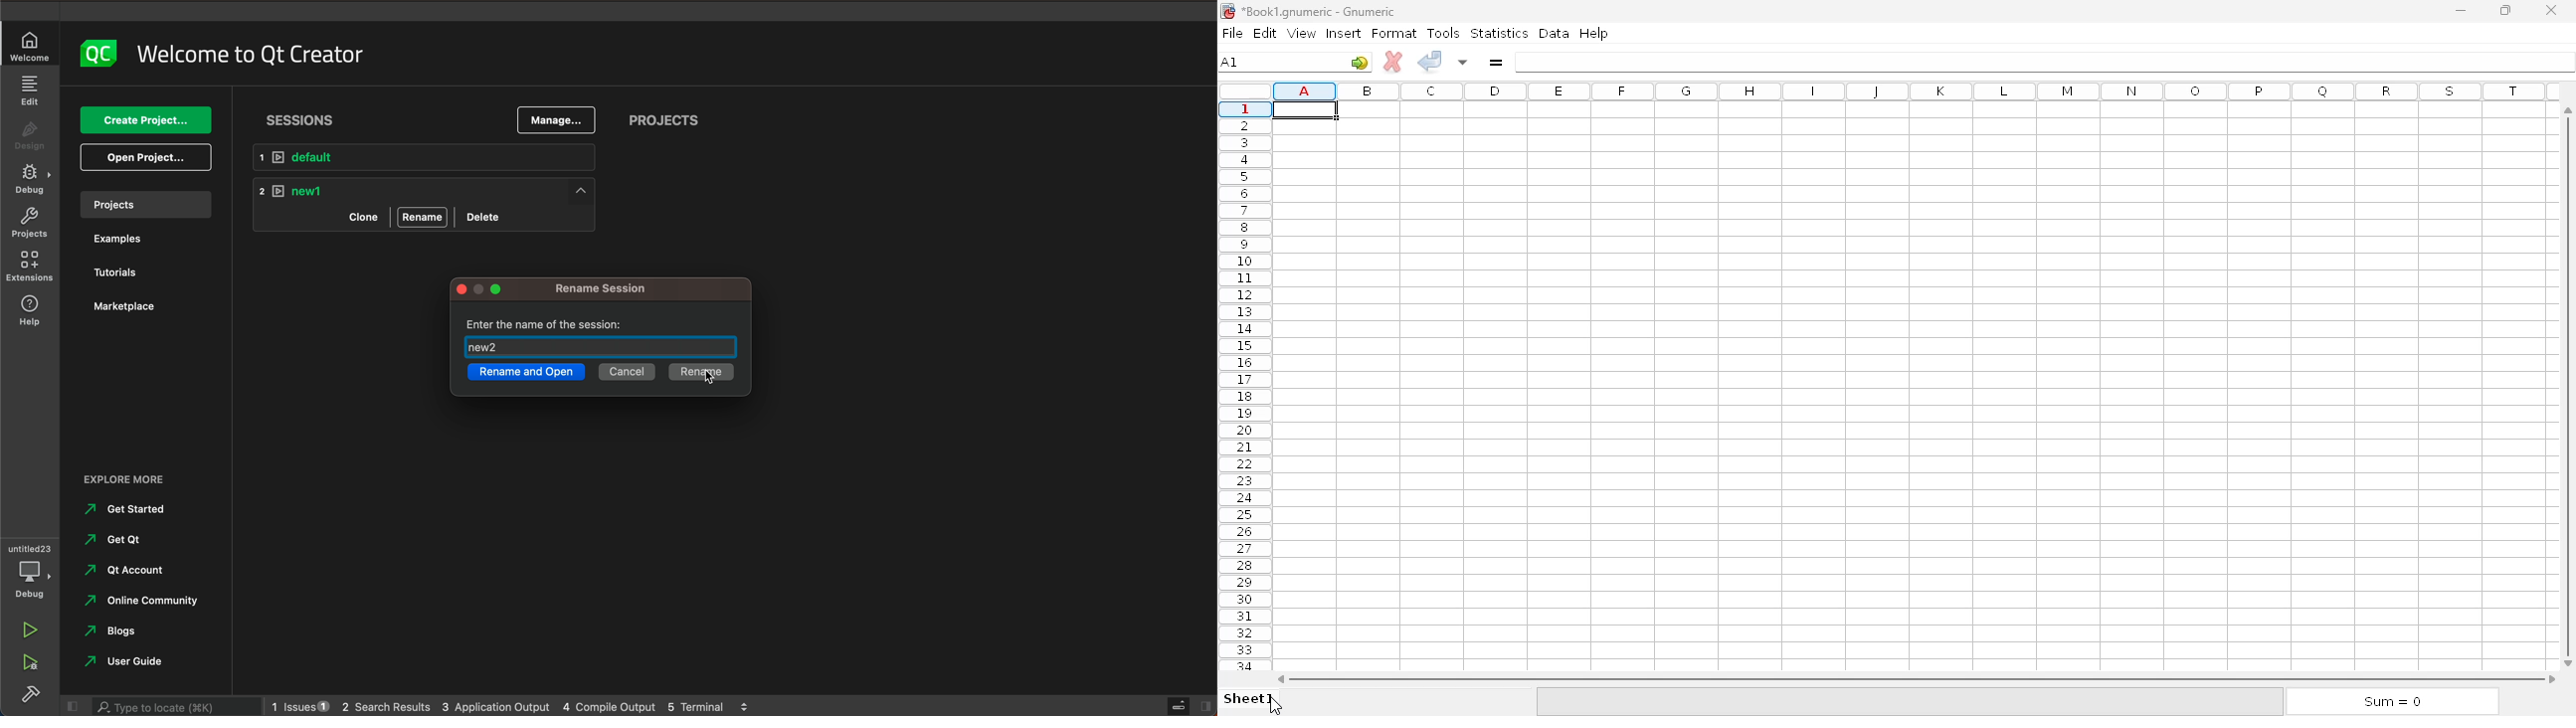 Image resolution: width=2576 pixels, height=728 pixels. What do you see at coordinates (1186, 707) in the screenshot?
I see `close slide bar` at bounding box center [1186, 707].